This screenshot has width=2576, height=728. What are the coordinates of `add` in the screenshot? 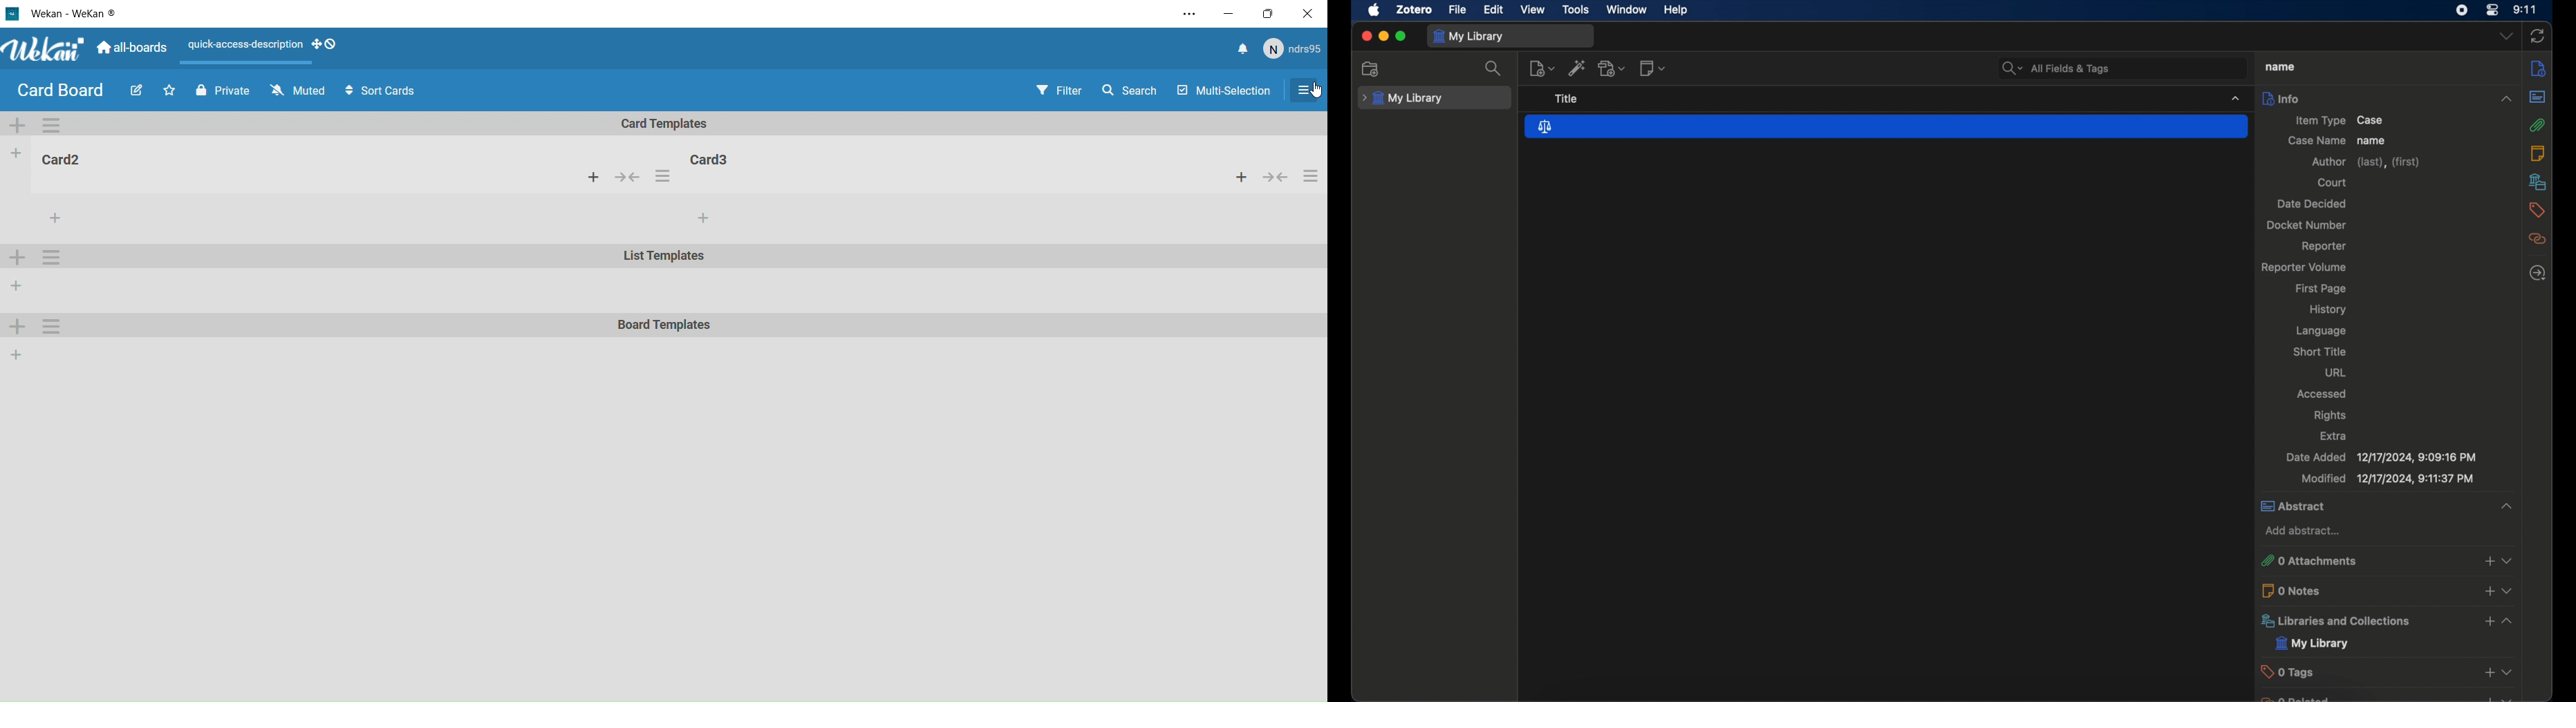 It's located at (593, 178).